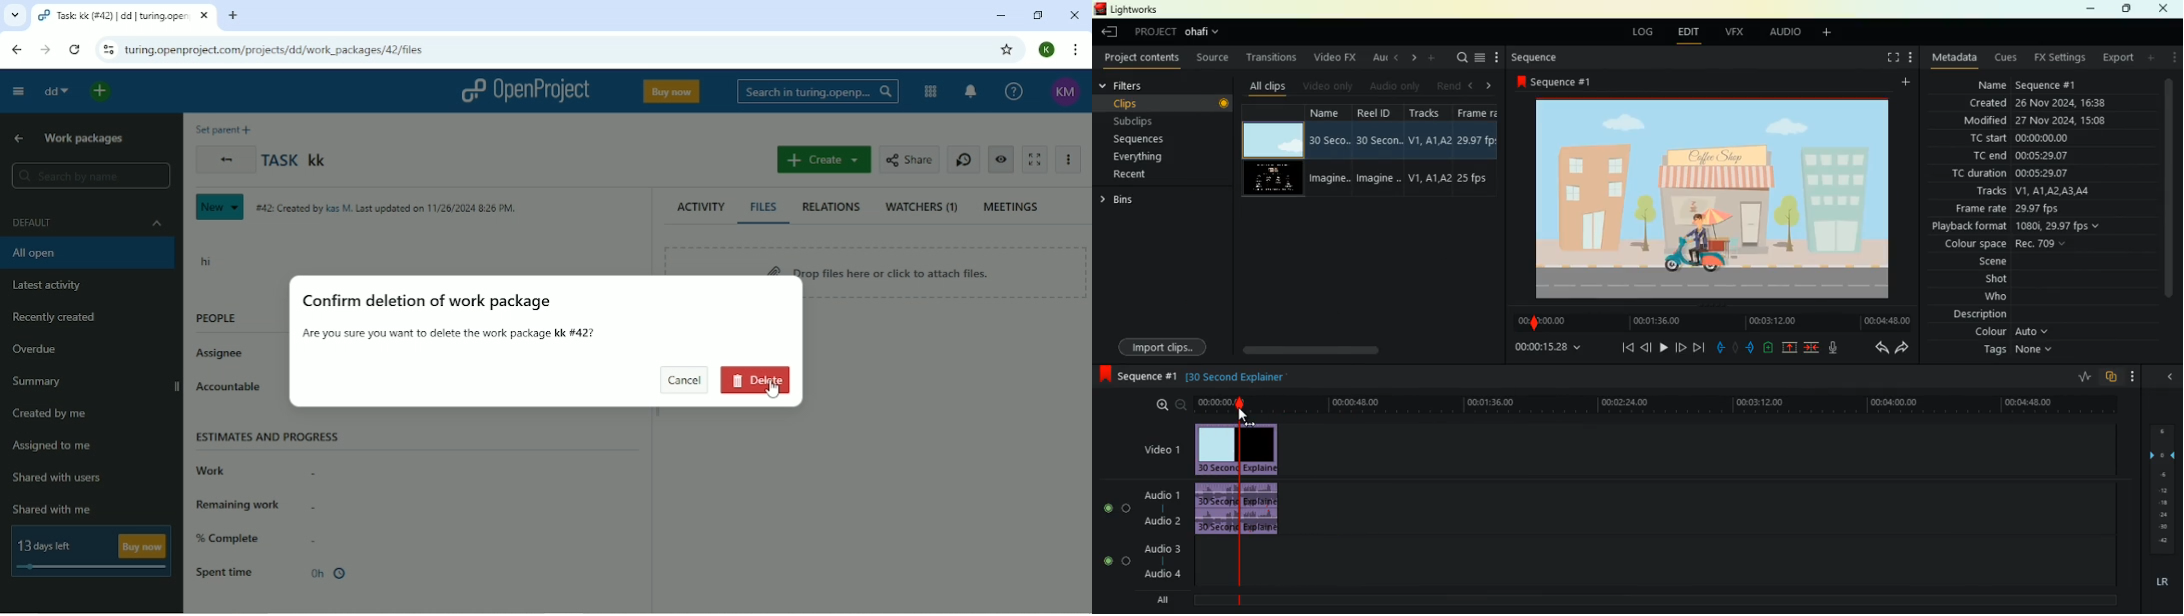 This screenshot has width=2184, height=616. I want to click on 00:00:00.00, so click(2042, 137).